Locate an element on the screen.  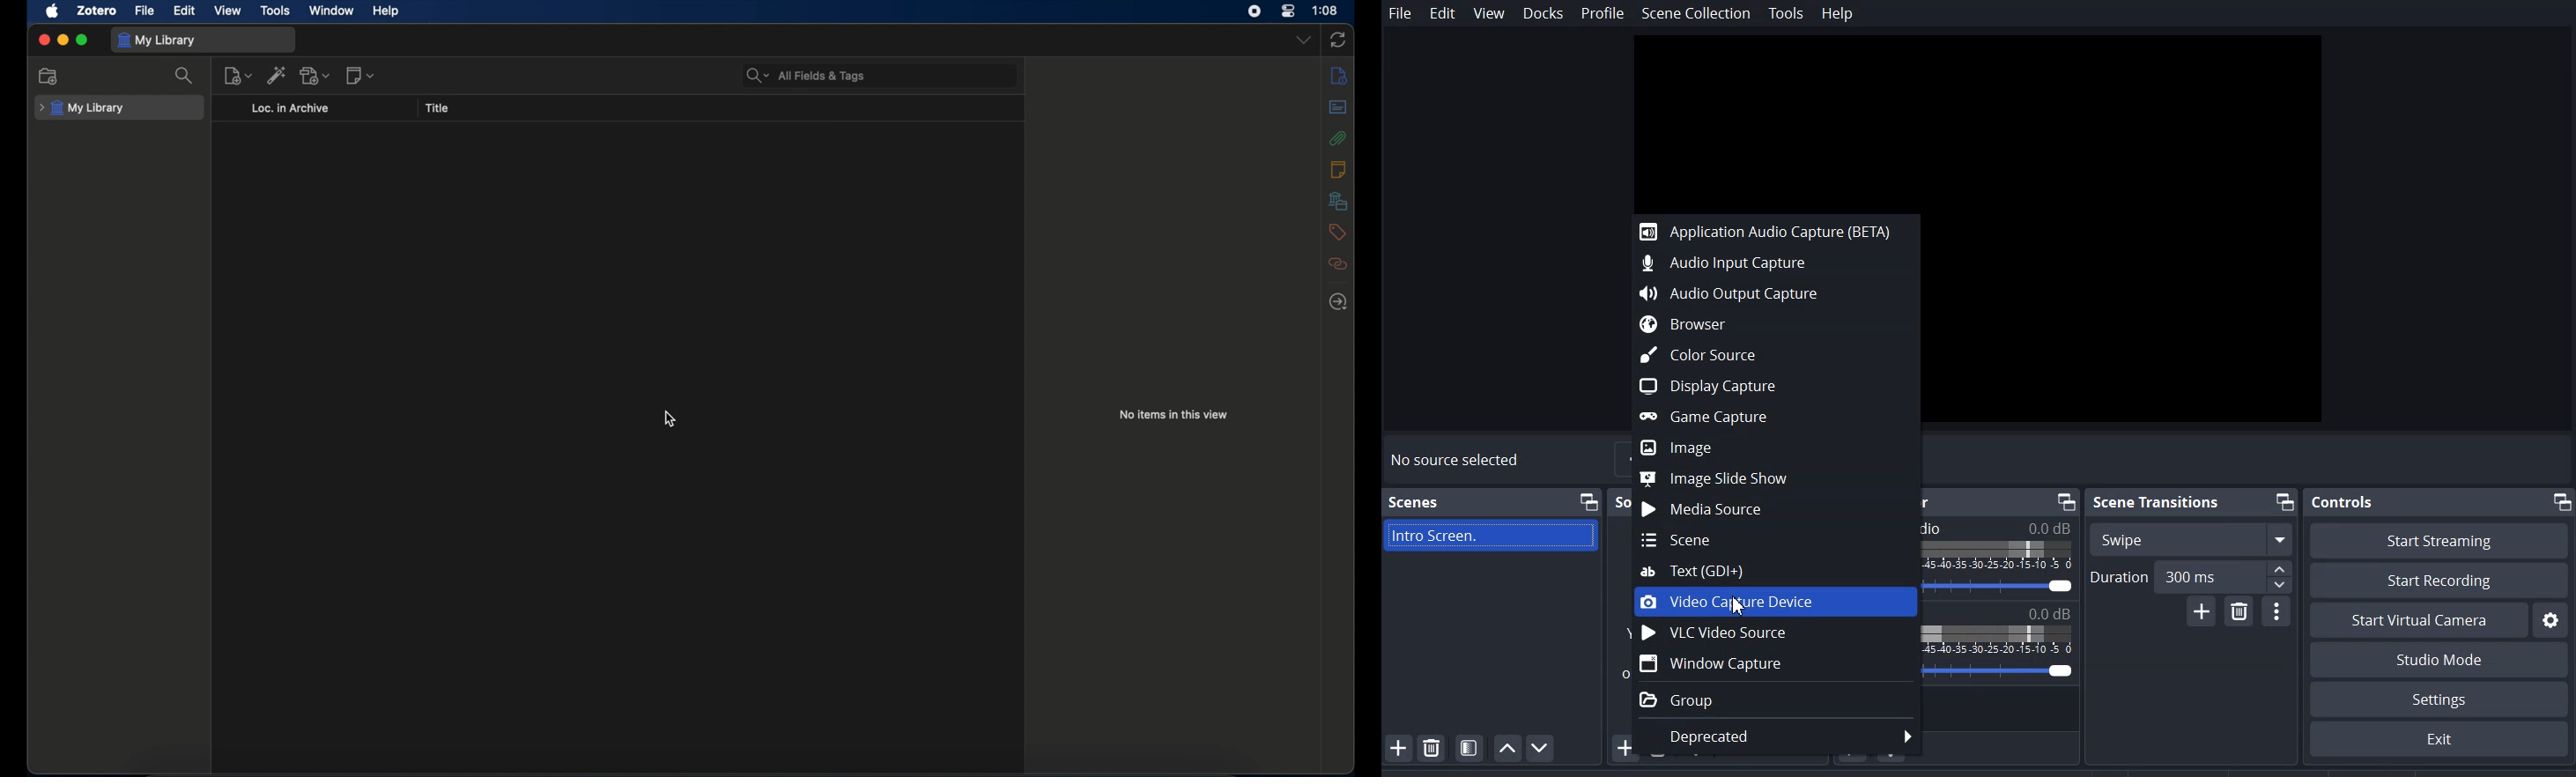
Display Capture is located at coordinates (1767, 387).